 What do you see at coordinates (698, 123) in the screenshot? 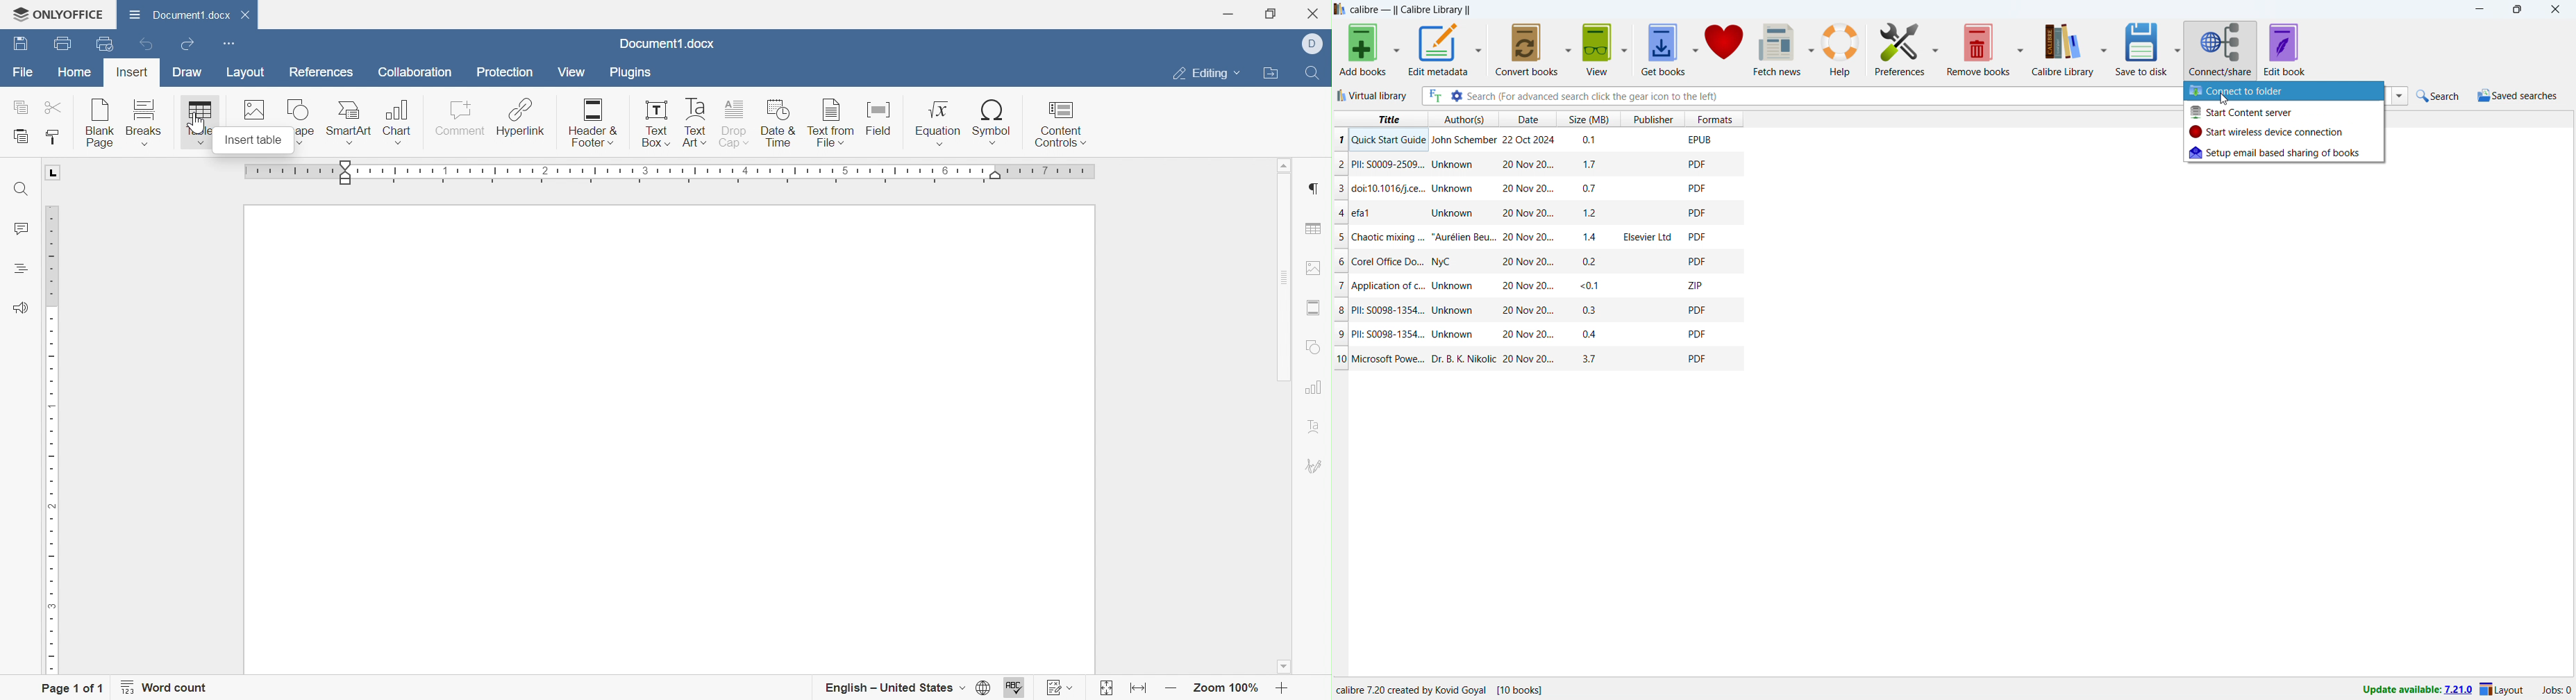
I see `Text art` at bounding box center [698, 123].